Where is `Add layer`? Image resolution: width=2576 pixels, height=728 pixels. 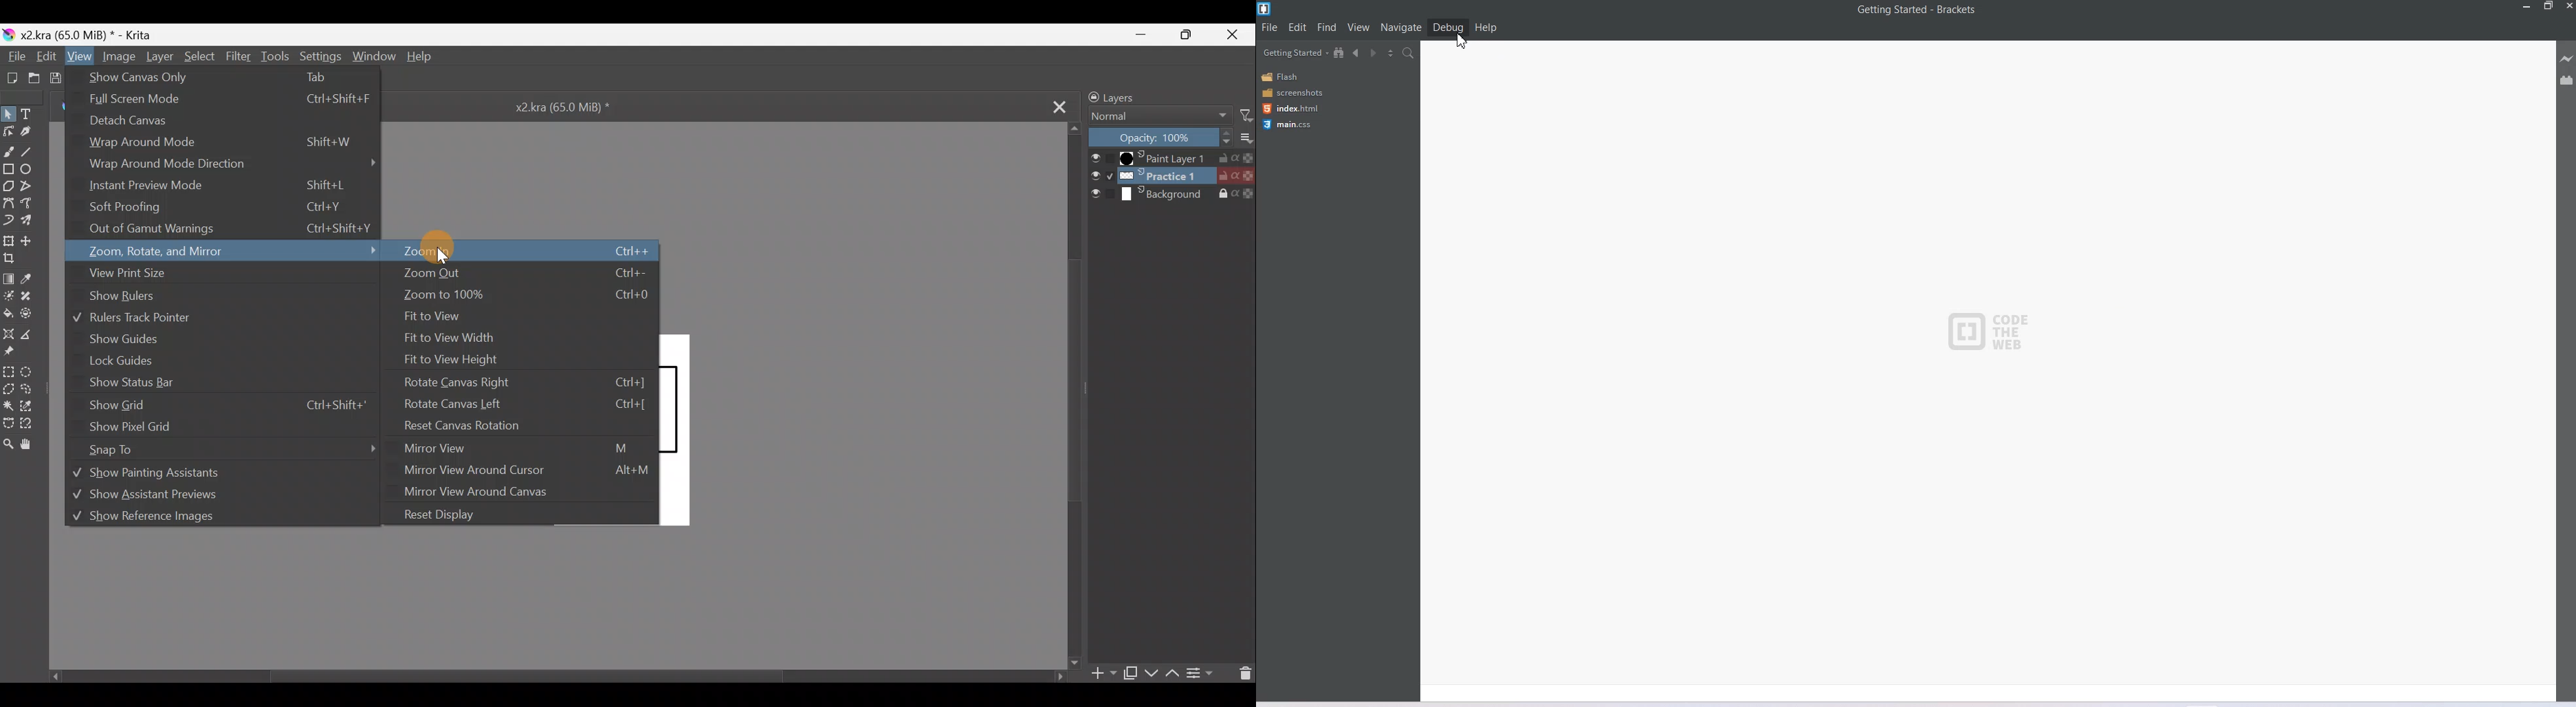 Add layer is located at coordinates (1106, 675).